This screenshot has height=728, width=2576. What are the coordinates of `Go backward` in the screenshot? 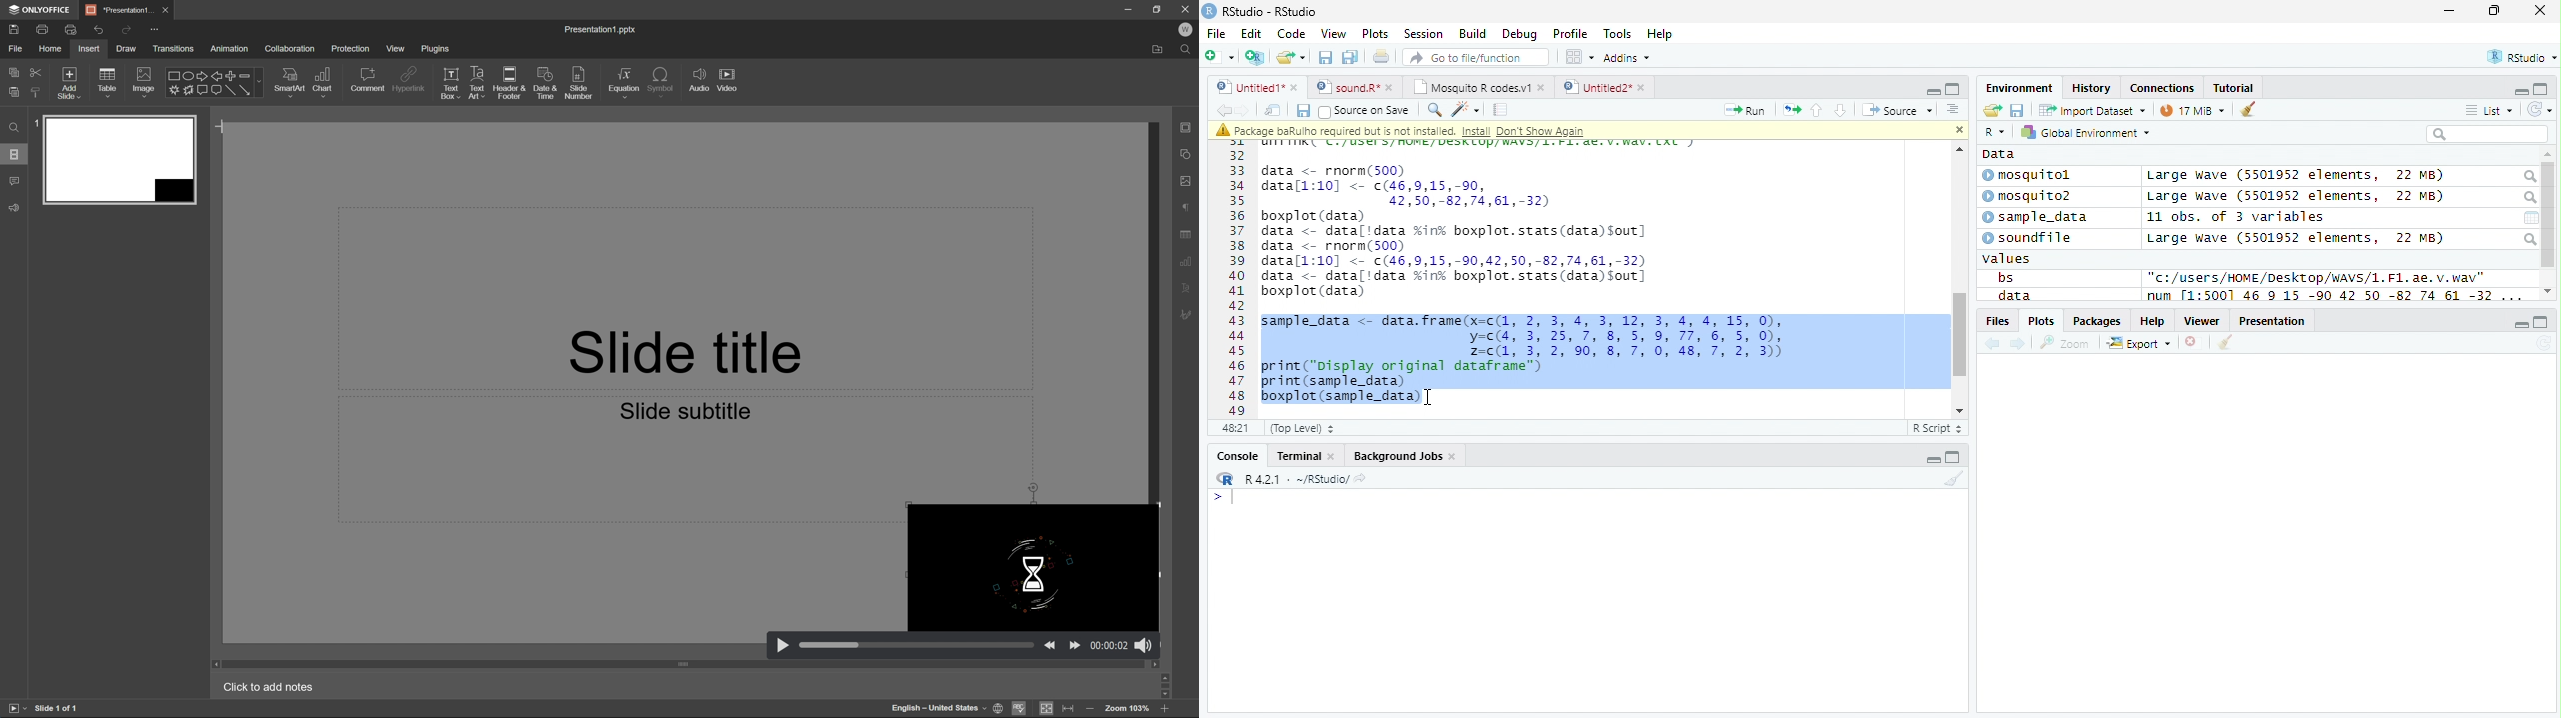 It's located at (1223, 109).